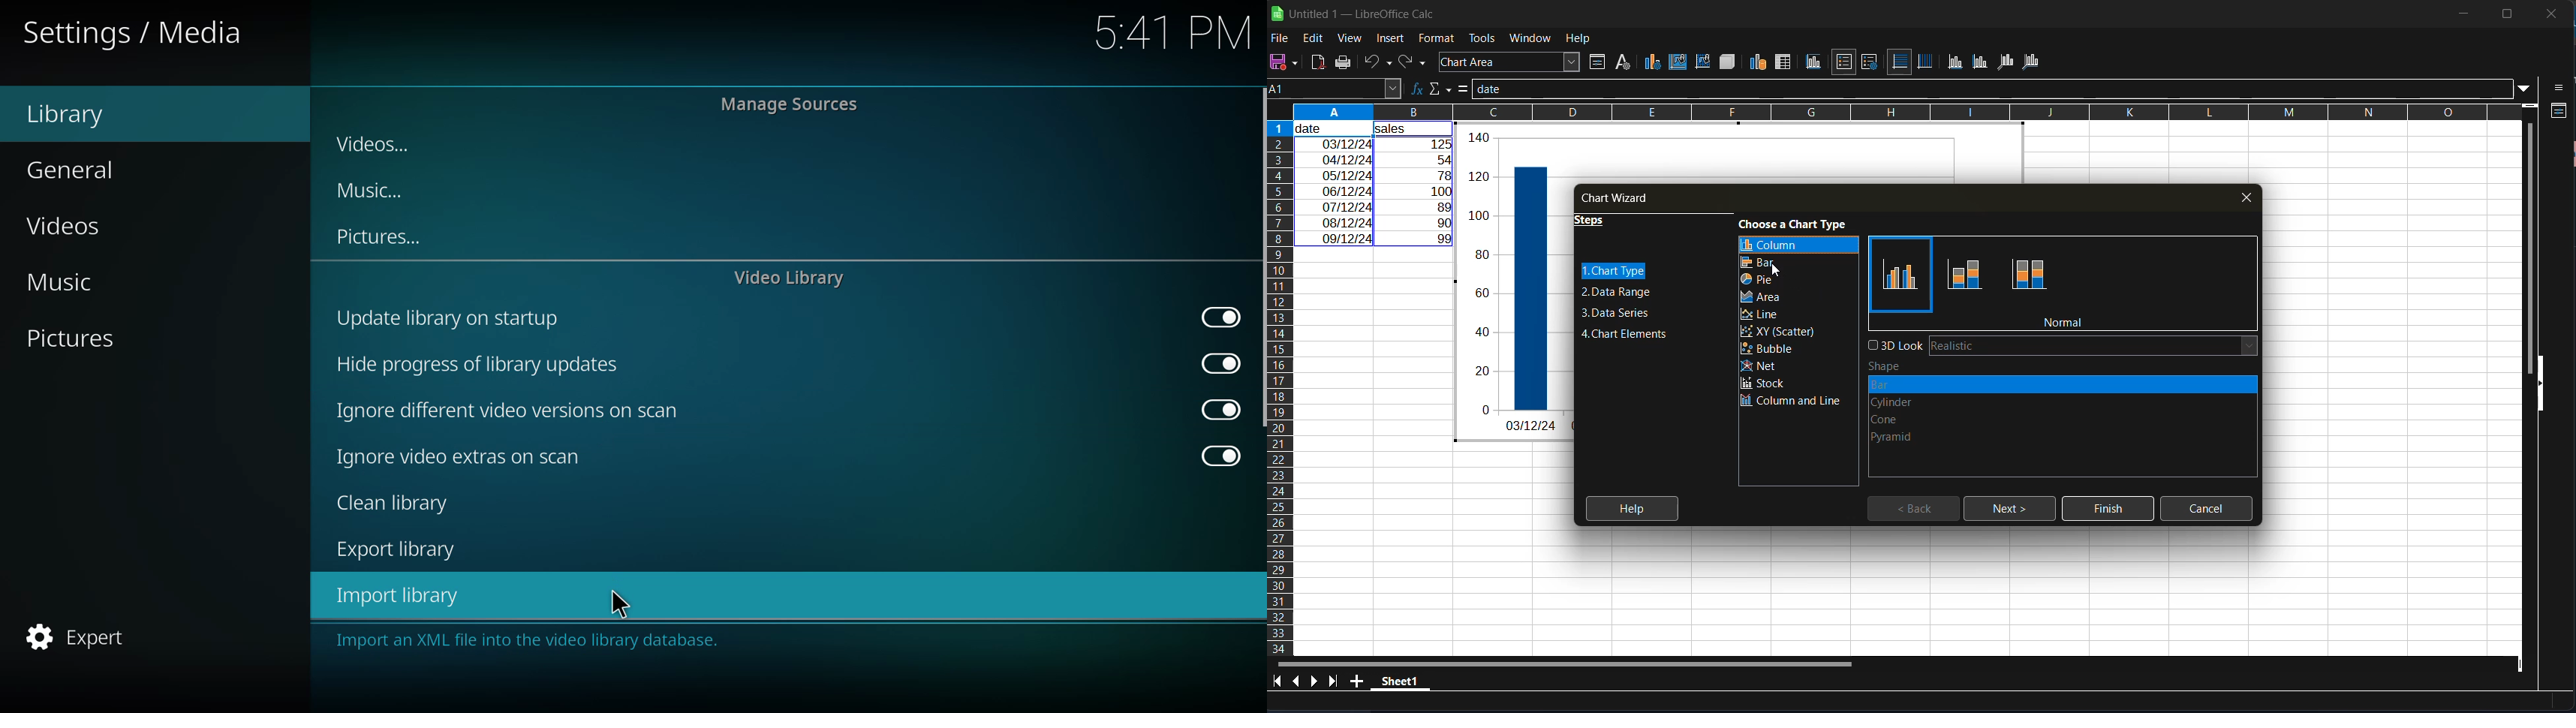 The image size is (2576, 728). I want to click on data series, so click(1621, 312).